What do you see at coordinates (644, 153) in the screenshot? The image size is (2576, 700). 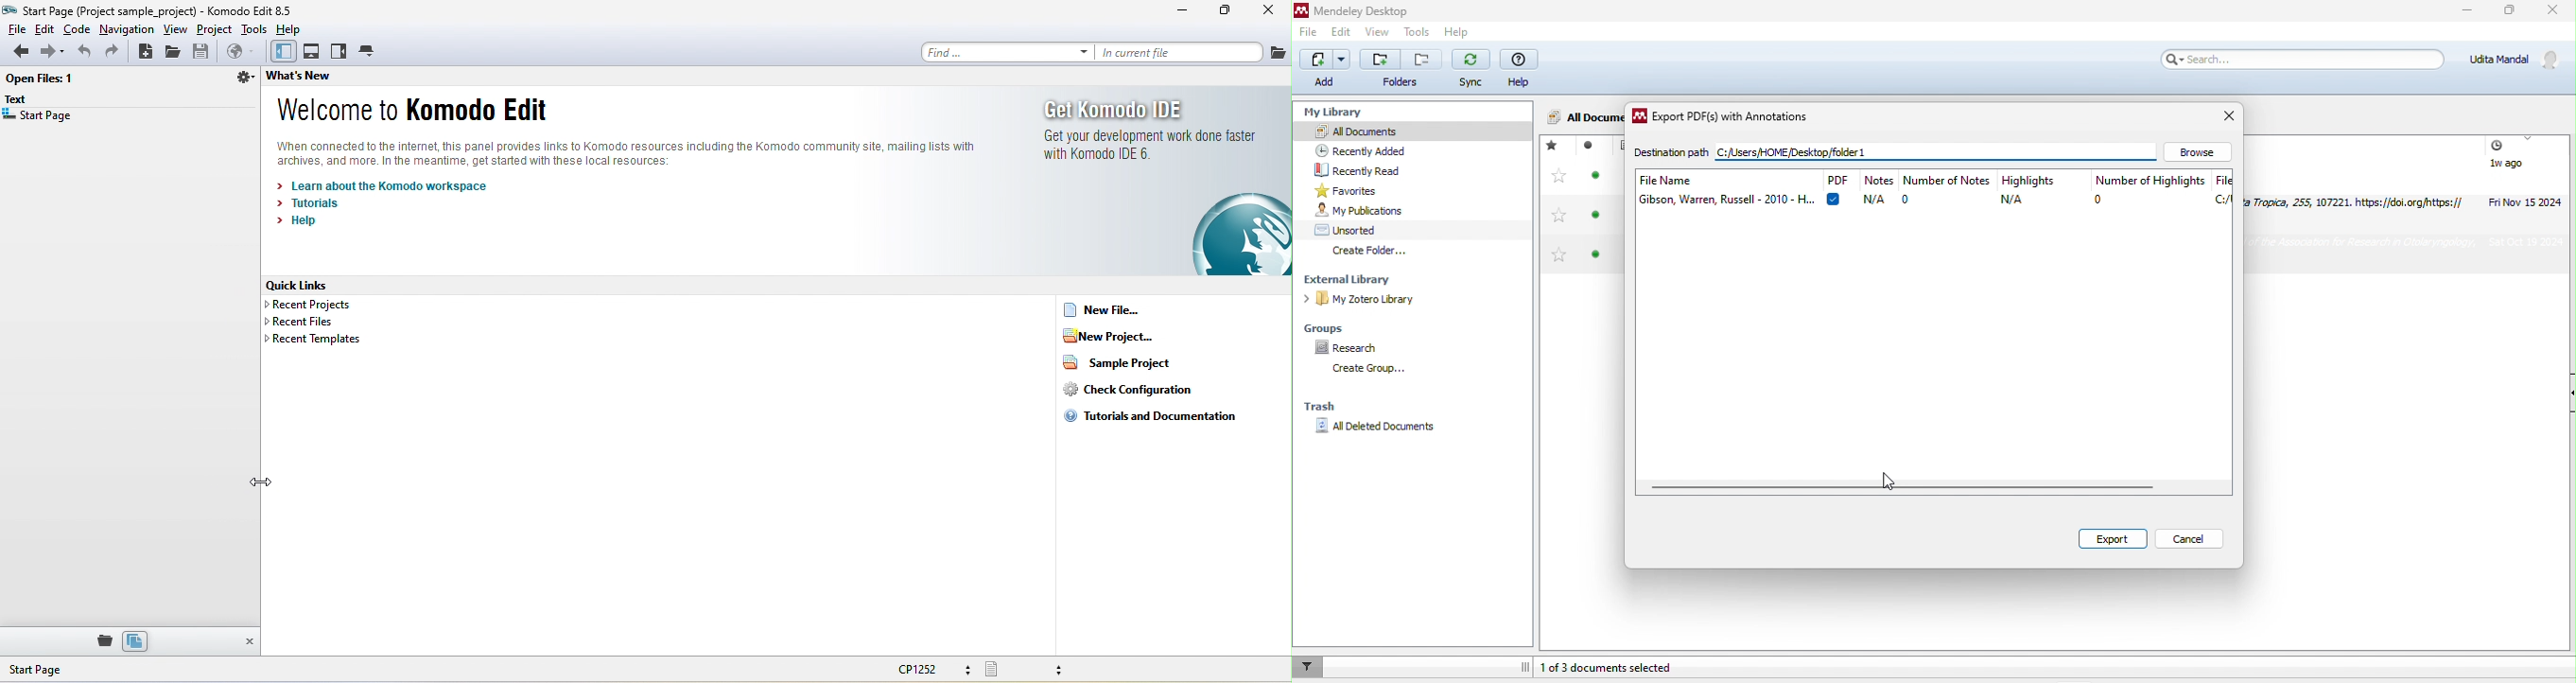 I see `komodo text` at bounding box center [644, 153].